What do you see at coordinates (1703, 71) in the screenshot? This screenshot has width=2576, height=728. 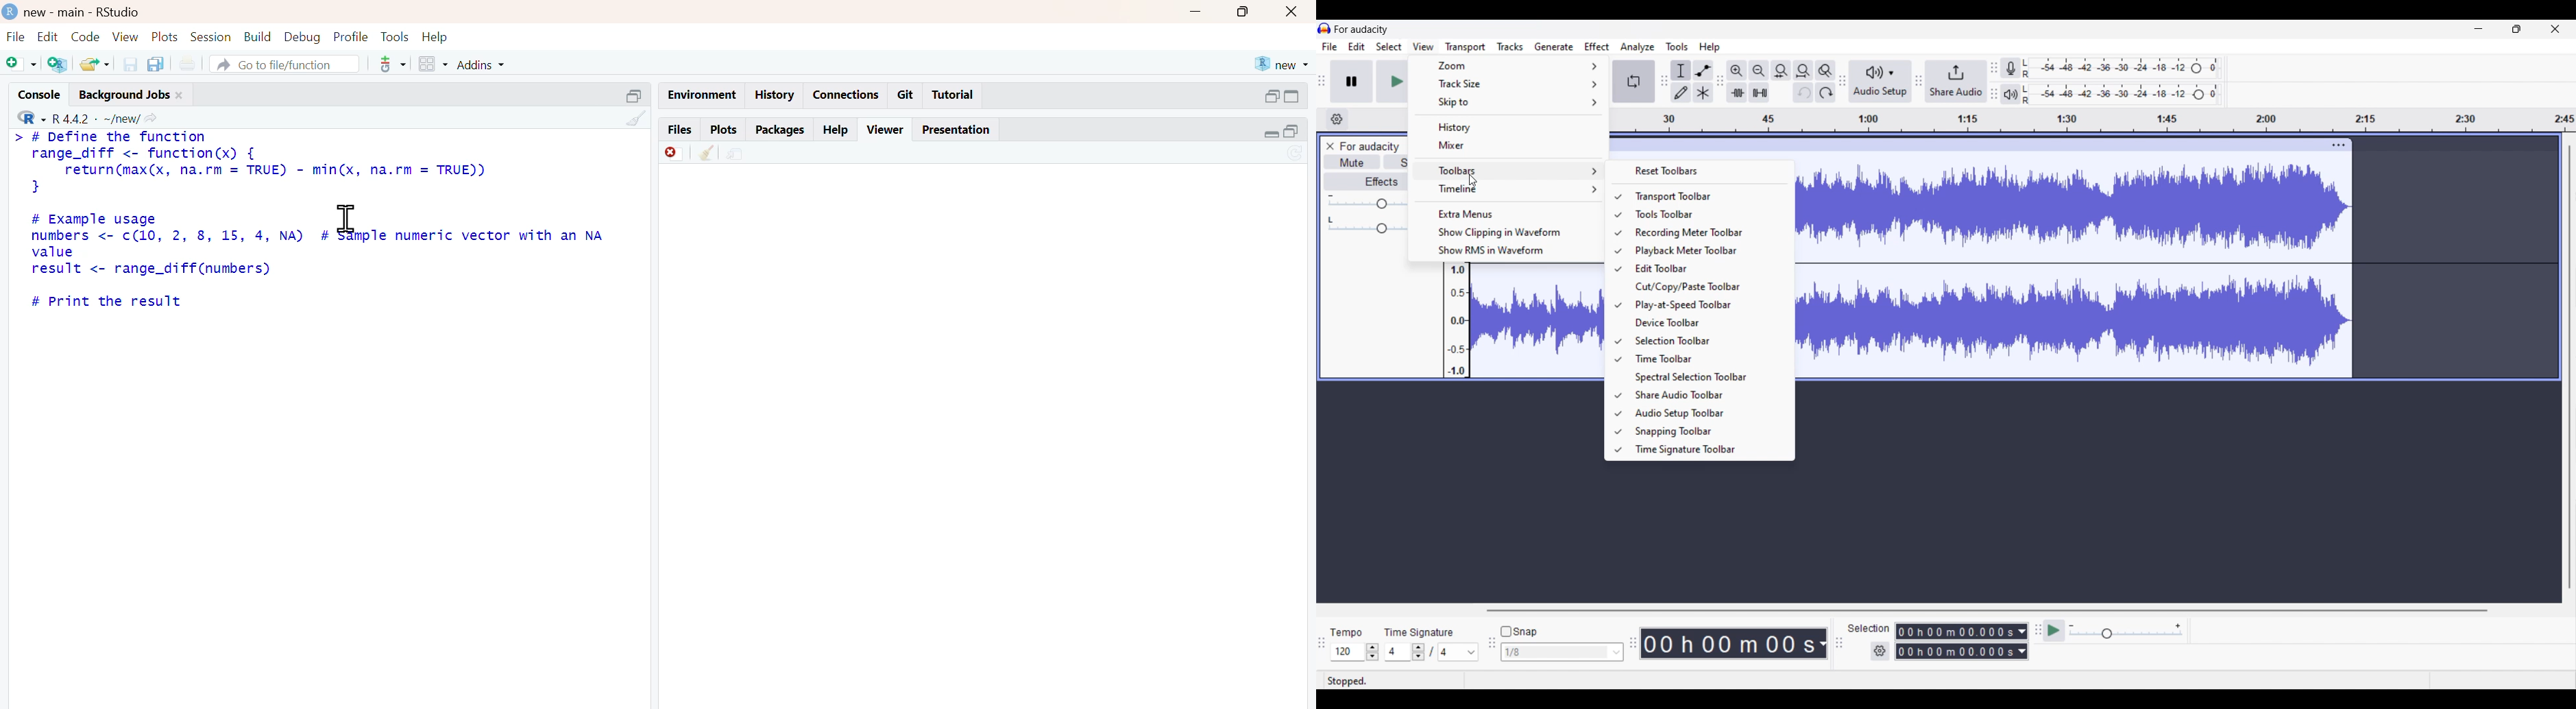 I see `Envelop tool` at bounding box center [1703, 71].